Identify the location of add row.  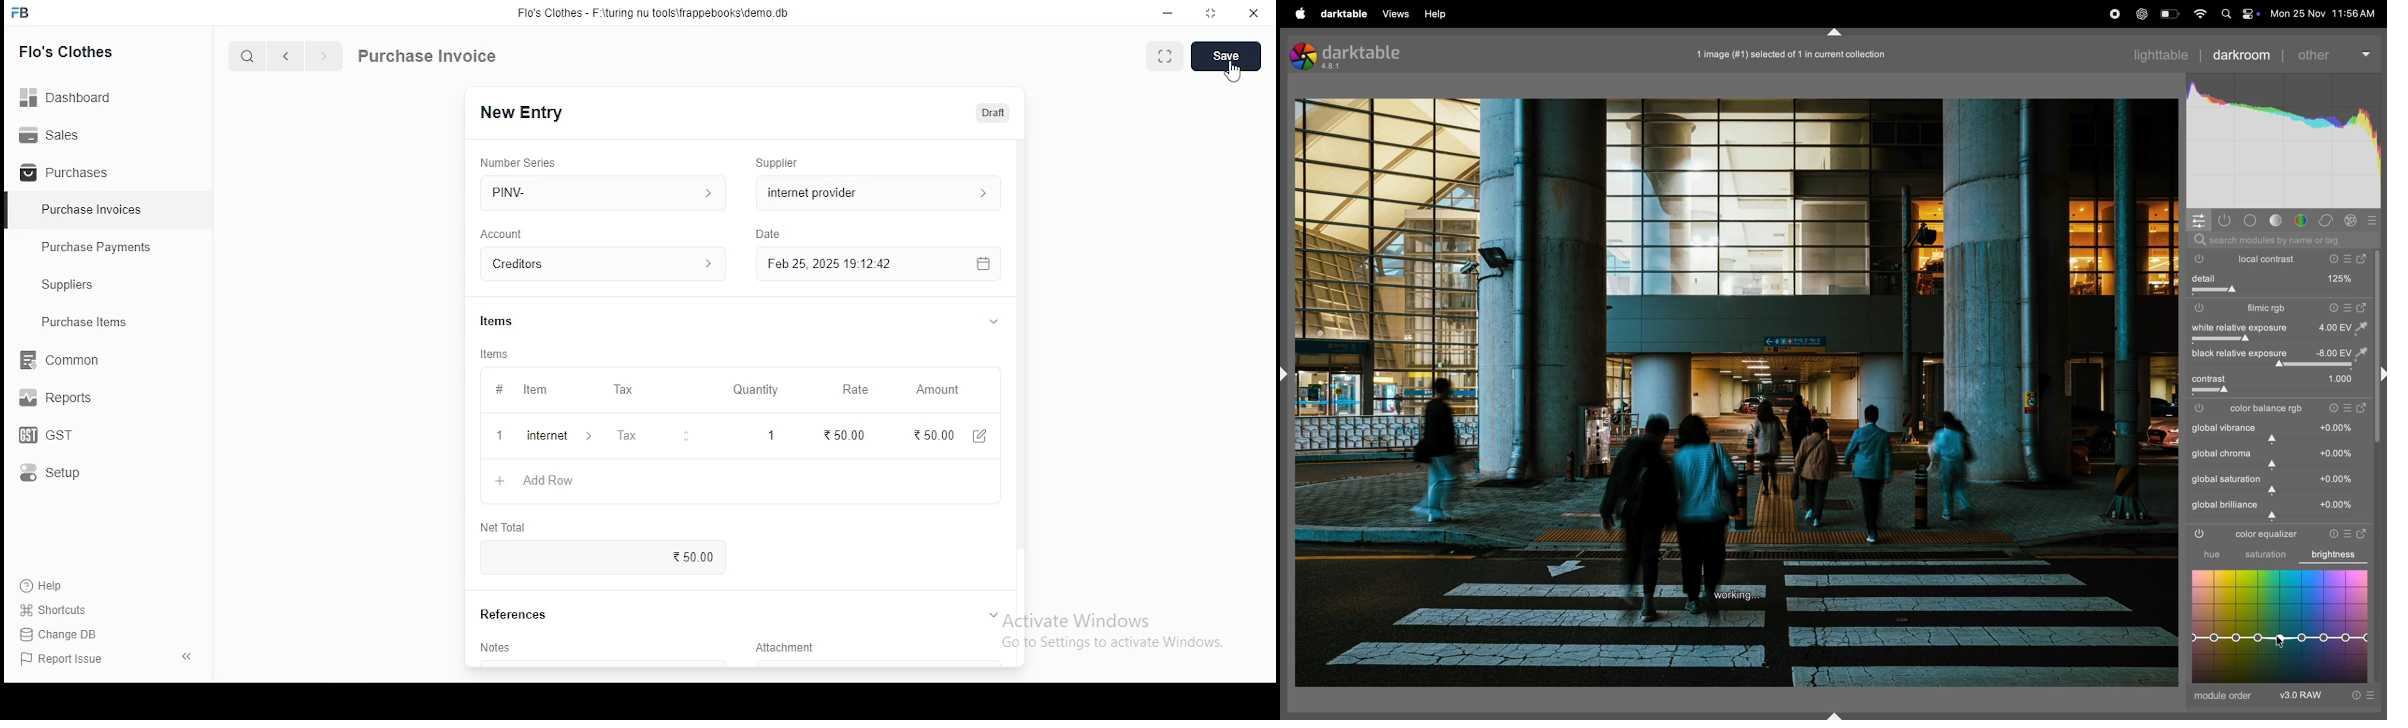
(551, 436).